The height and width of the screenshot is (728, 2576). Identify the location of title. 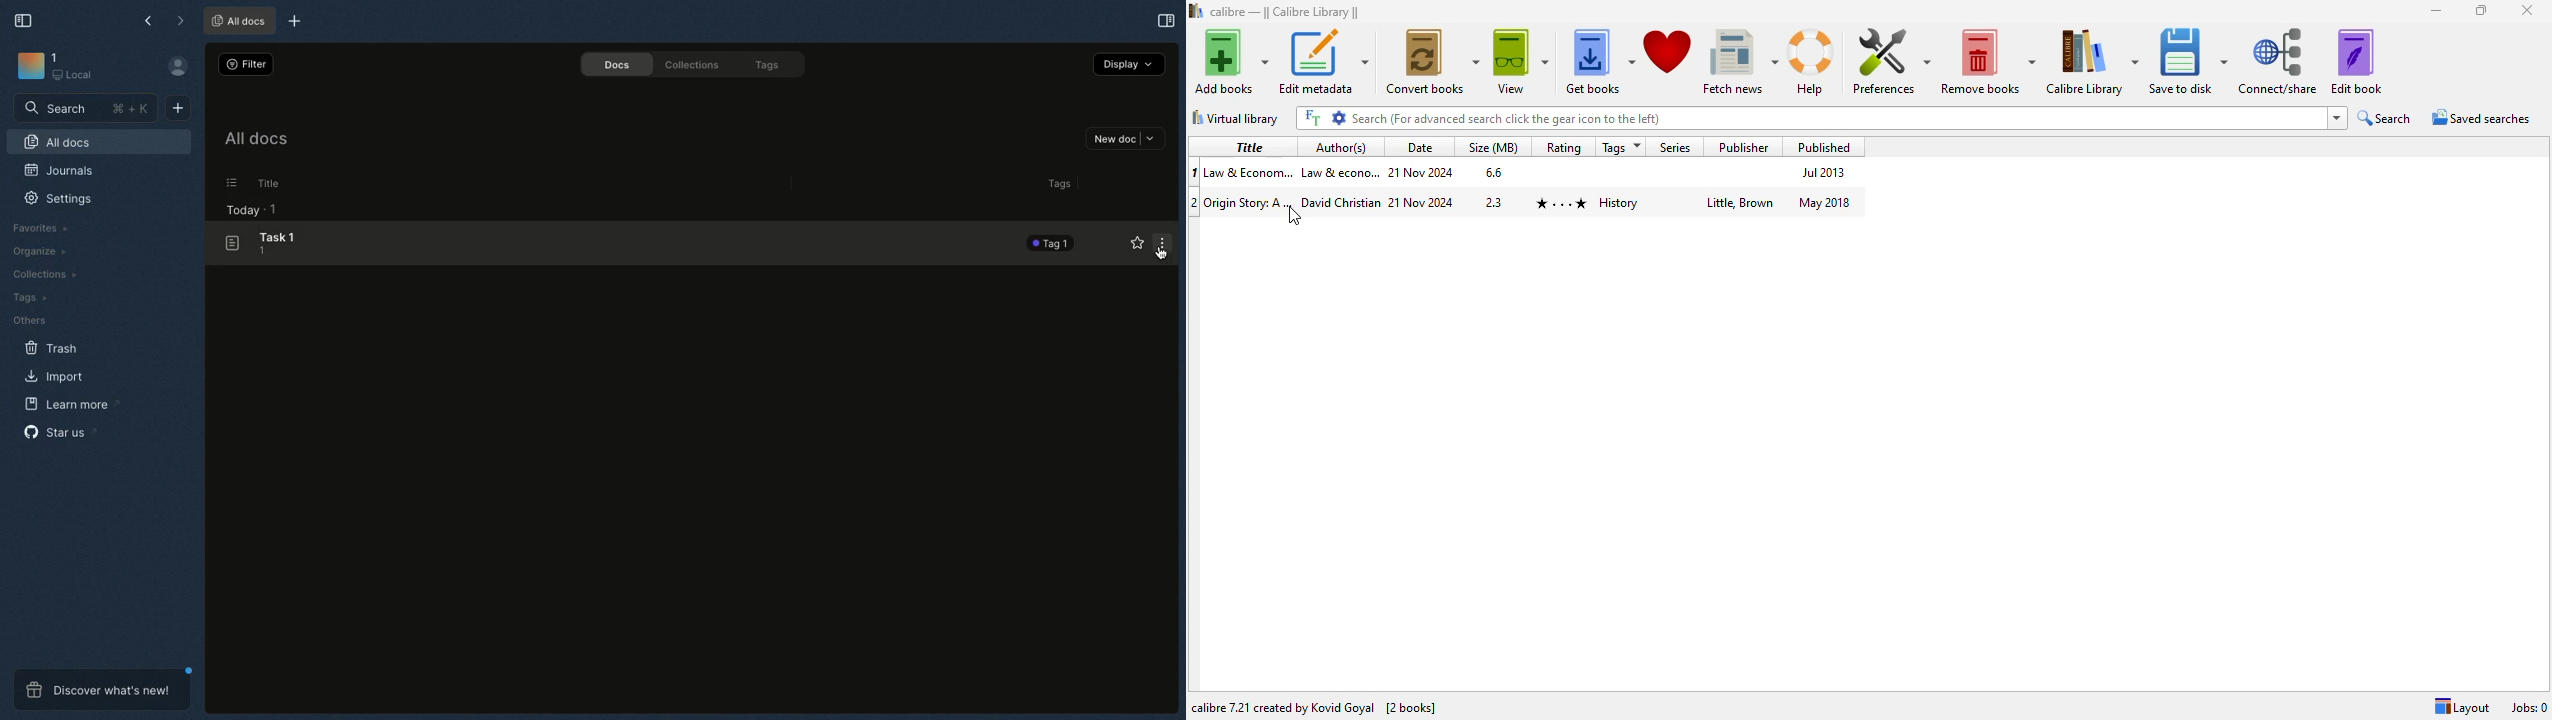
(1246, 146).